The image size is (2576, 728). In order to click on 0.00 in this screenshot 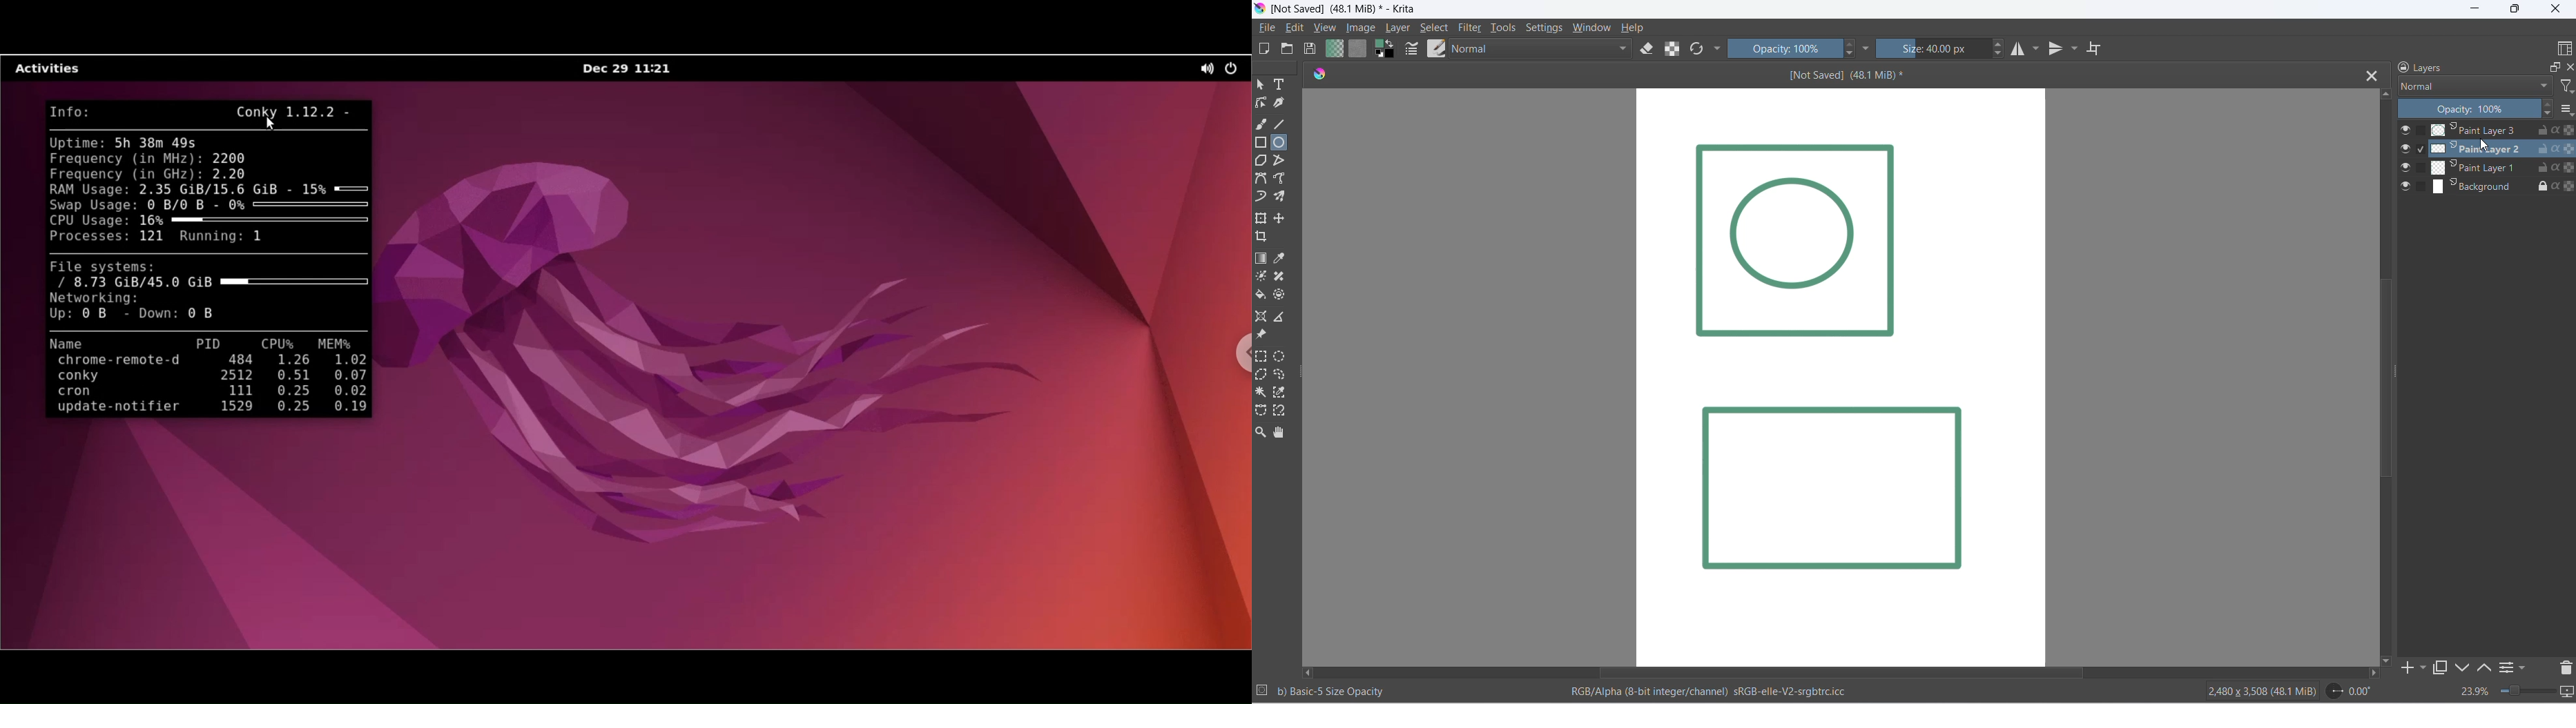, I will do `click(2348, 692)`.